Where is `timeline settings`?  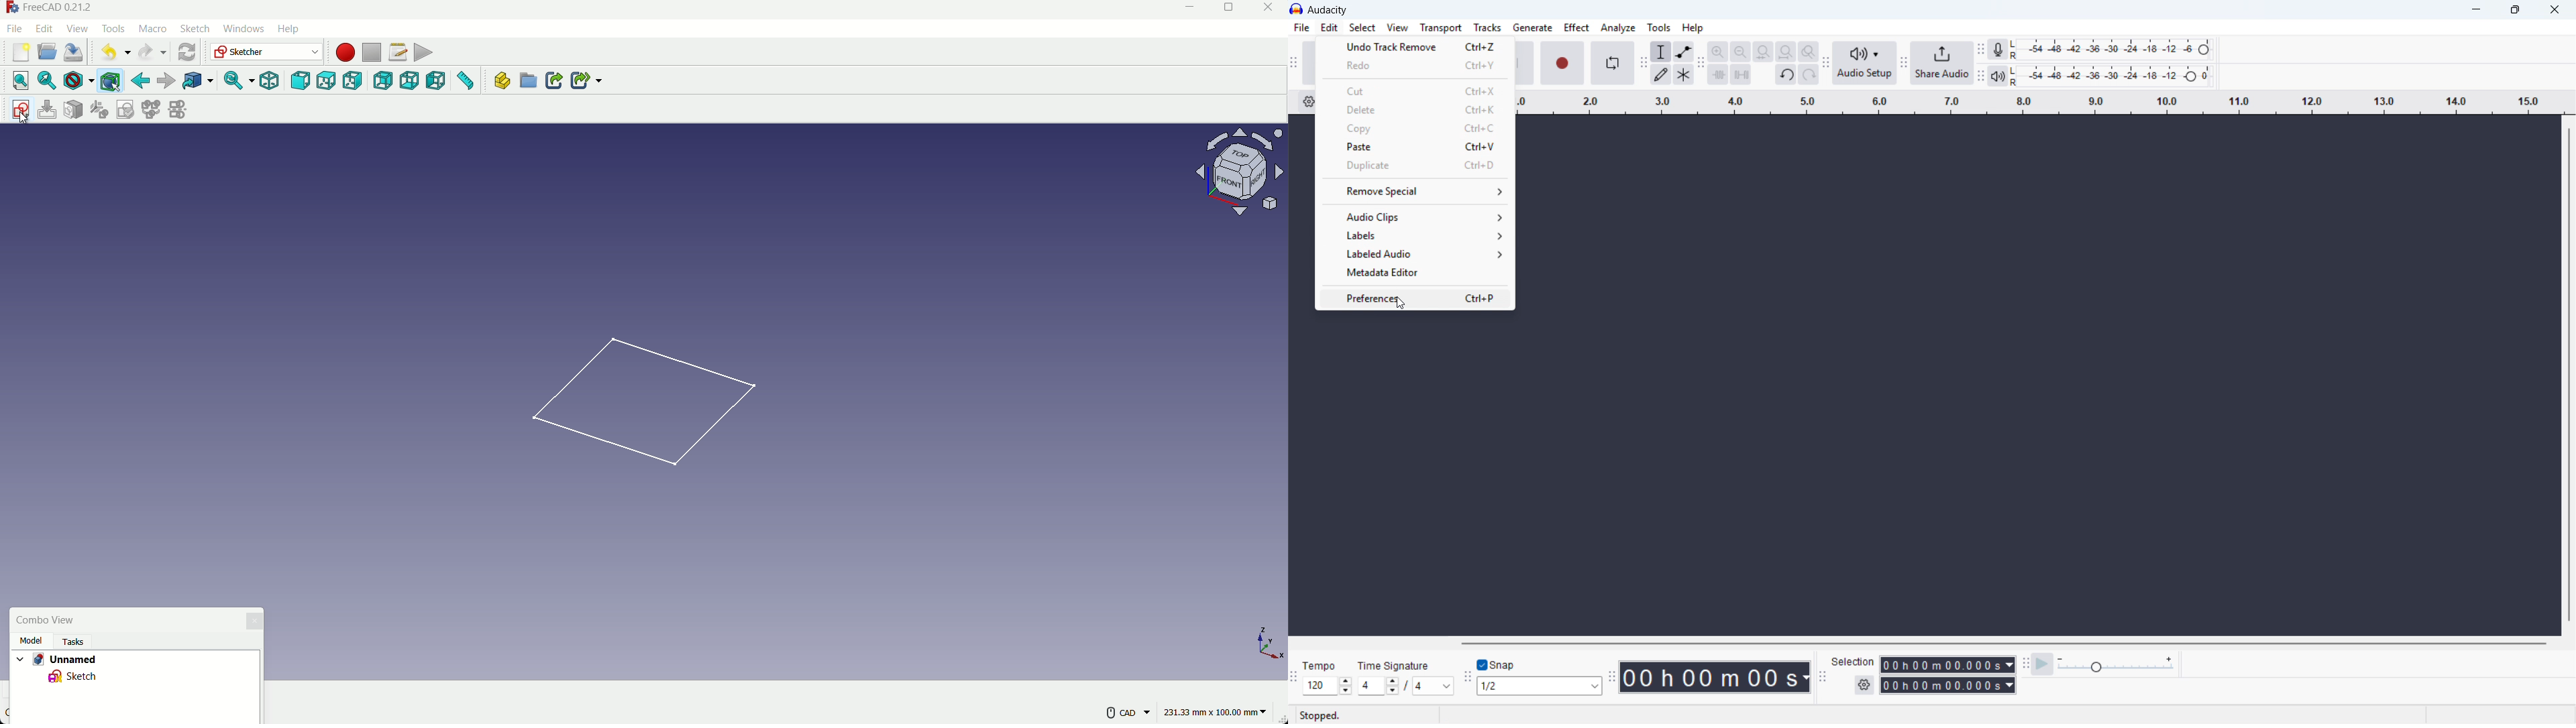
timeline settings is located at coordinates (1309, 102).